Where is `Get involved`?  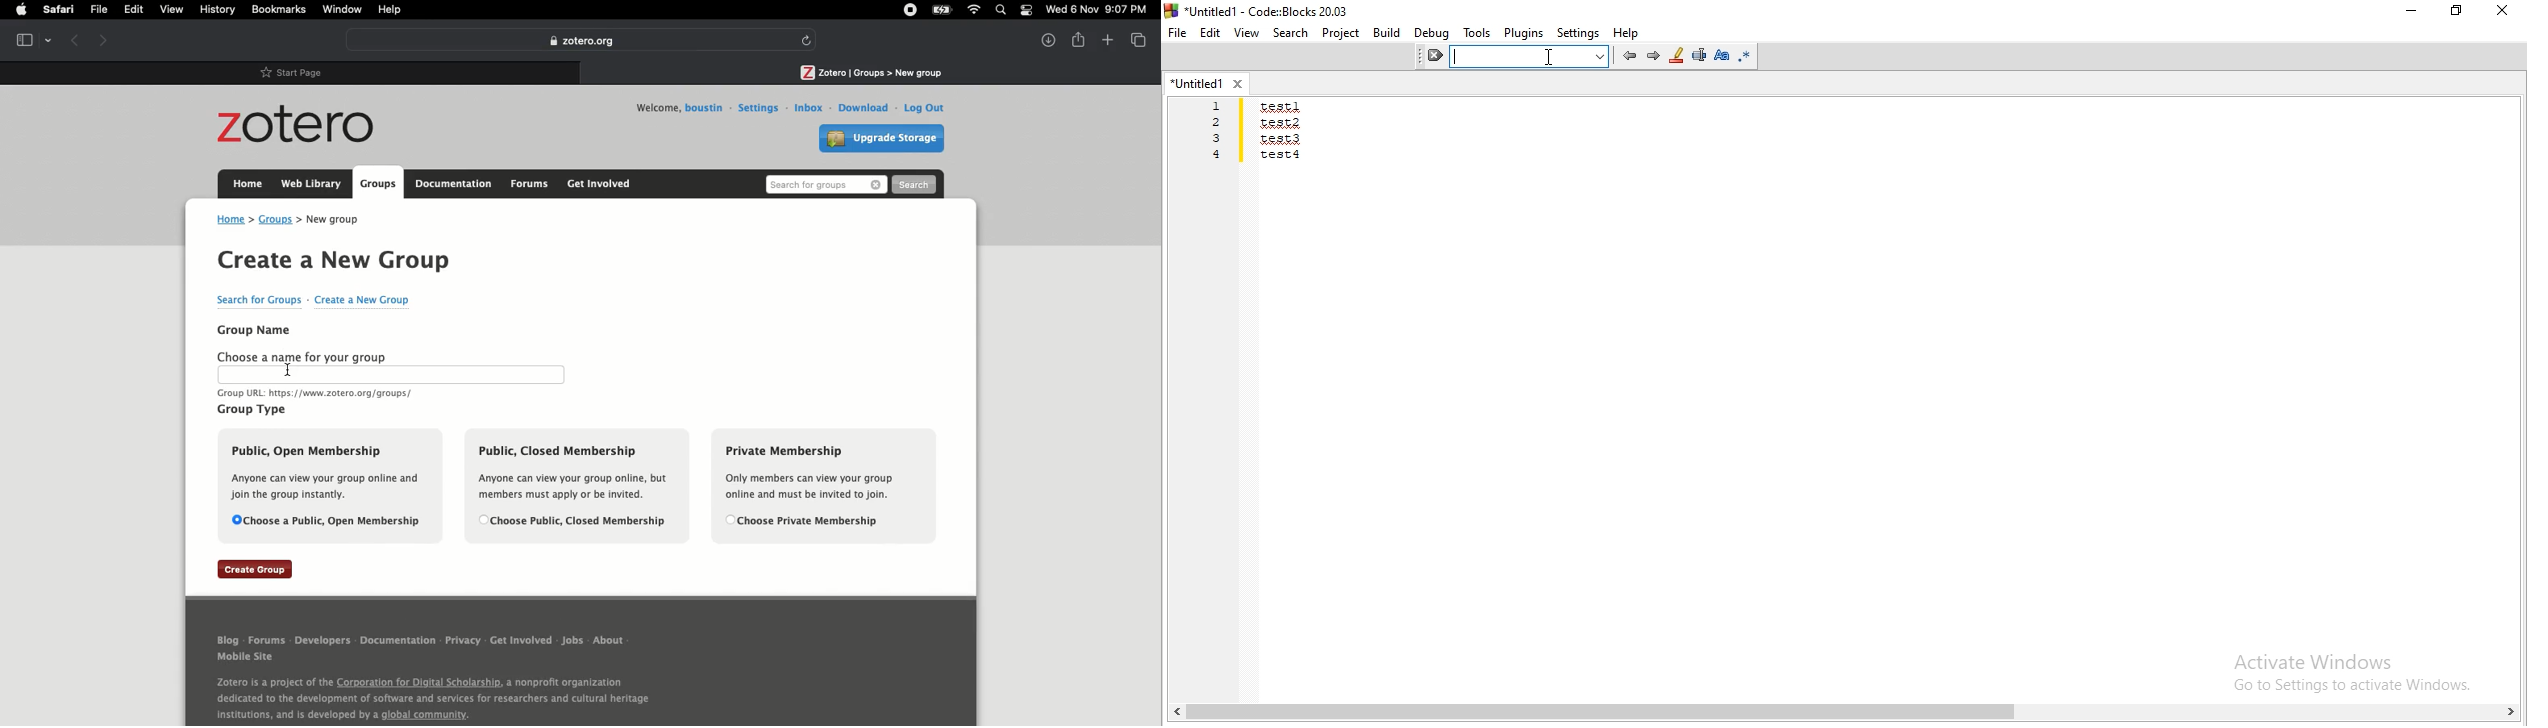 Get involved is located at coordinates (520, 641).